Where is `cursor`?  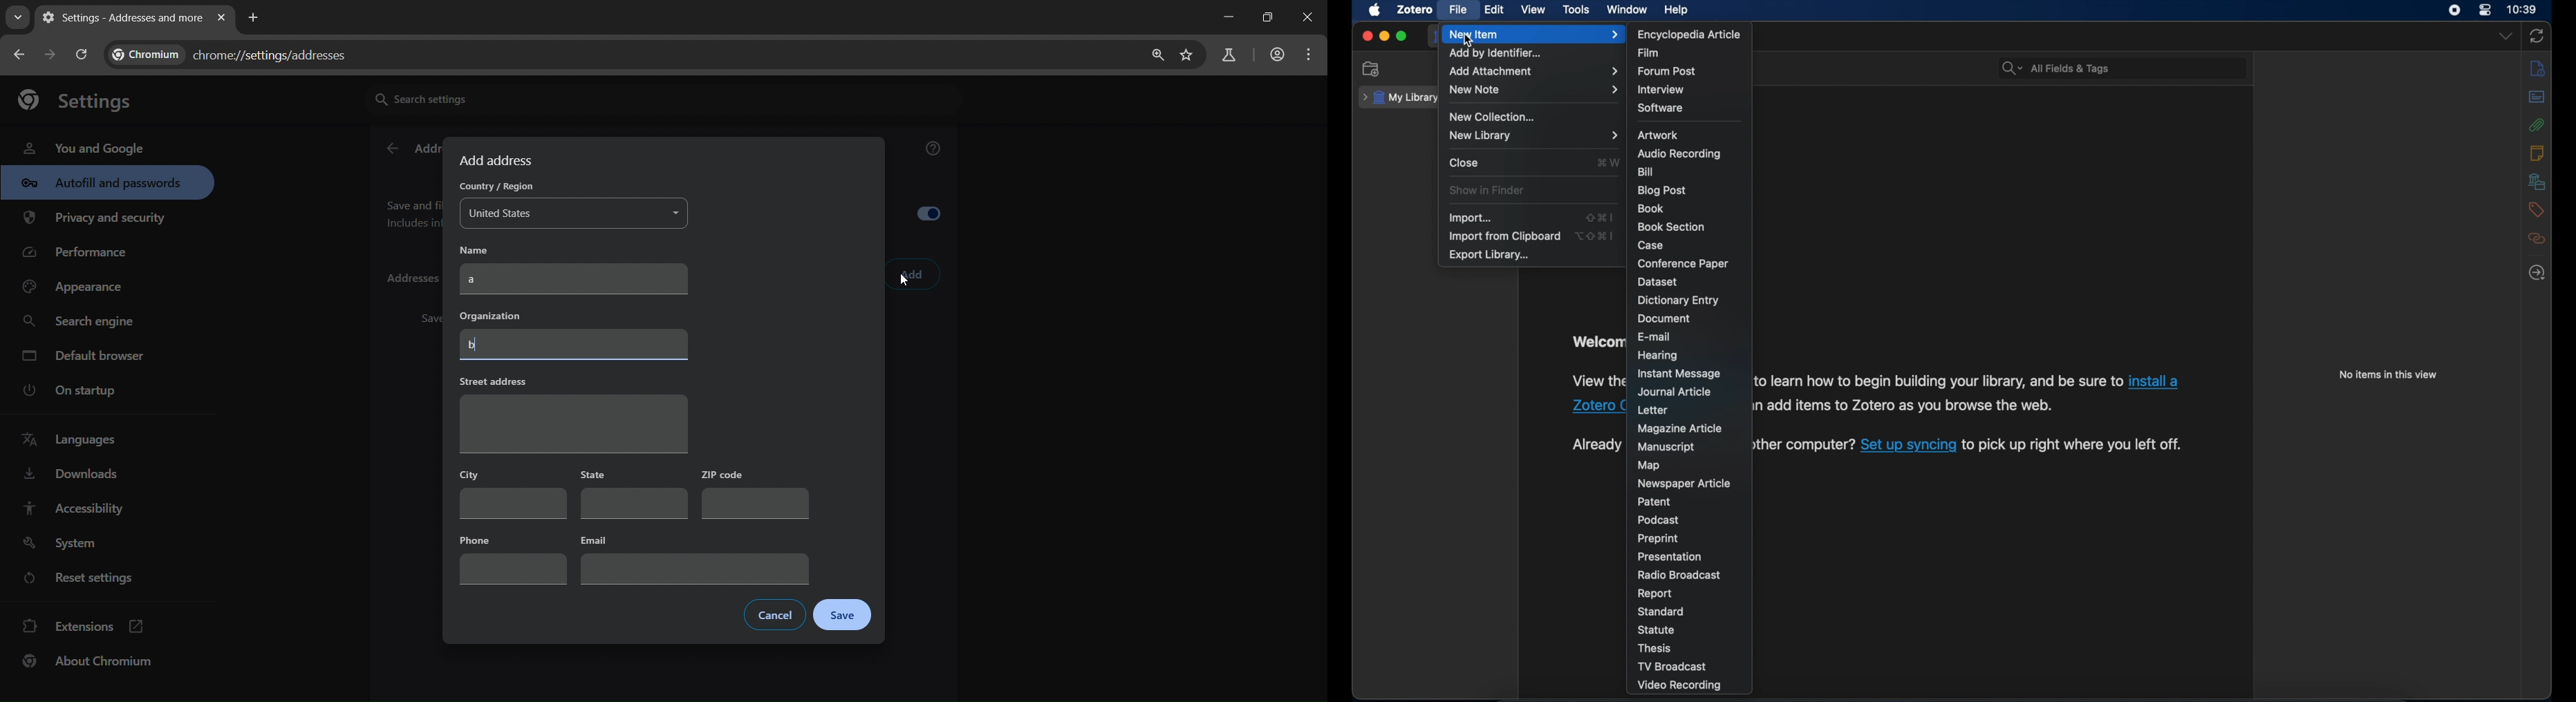
cursor is located at coordinates (904, 283).